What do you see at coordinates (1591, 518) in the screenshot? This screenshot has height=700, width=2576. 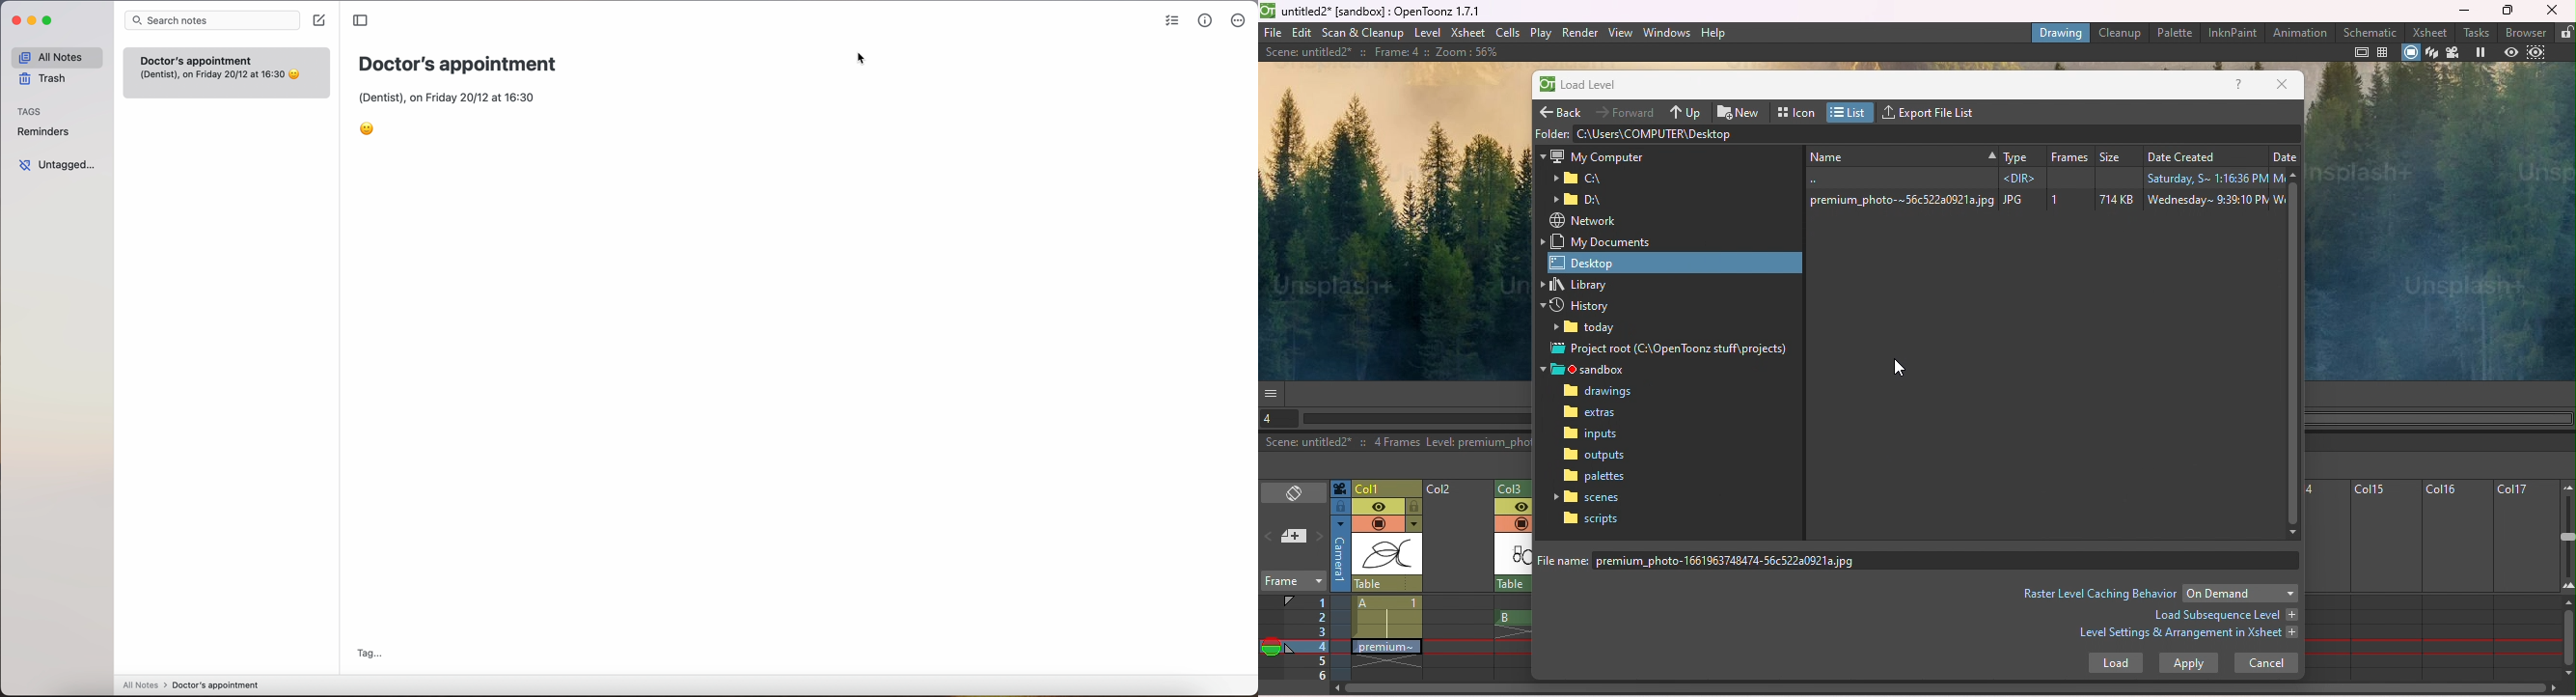 I see `Scripts ` at bounding box center [1591, 518].